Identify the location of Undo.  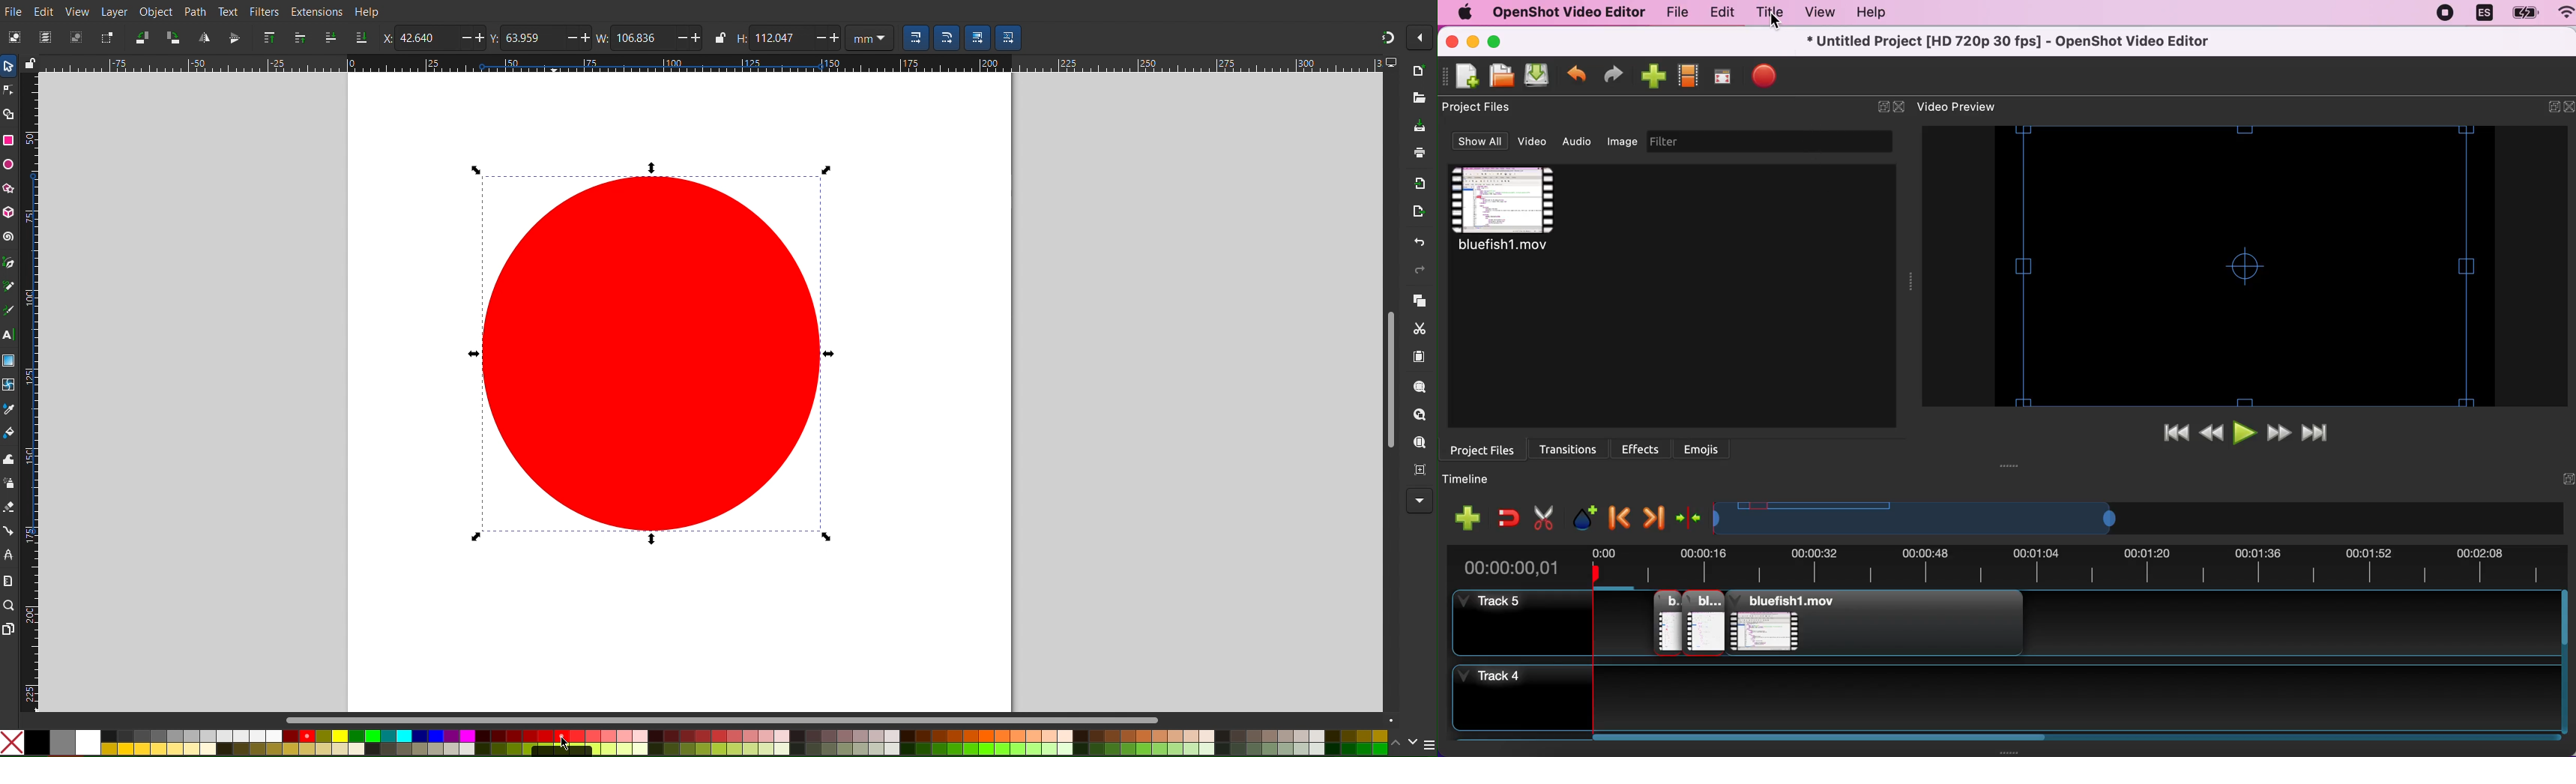
(1418, 241).